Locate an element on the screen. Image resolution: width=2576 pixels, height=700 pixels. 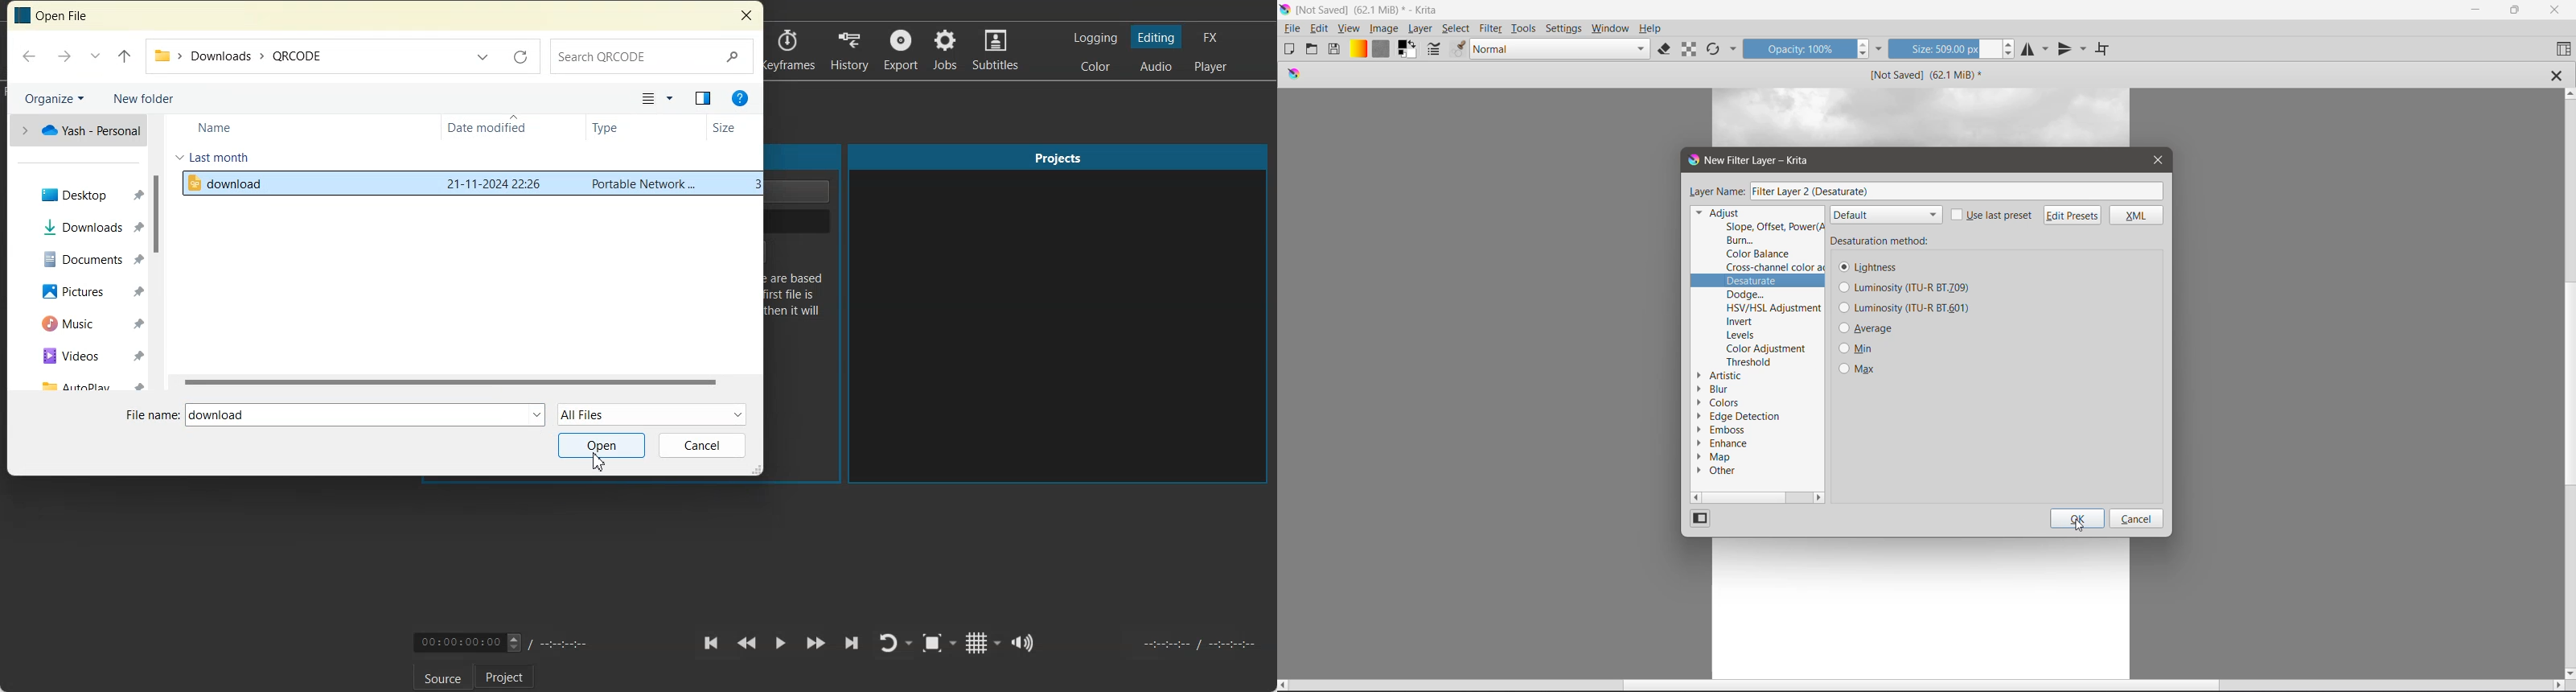
Invert is located at coordinates (1741, 322).